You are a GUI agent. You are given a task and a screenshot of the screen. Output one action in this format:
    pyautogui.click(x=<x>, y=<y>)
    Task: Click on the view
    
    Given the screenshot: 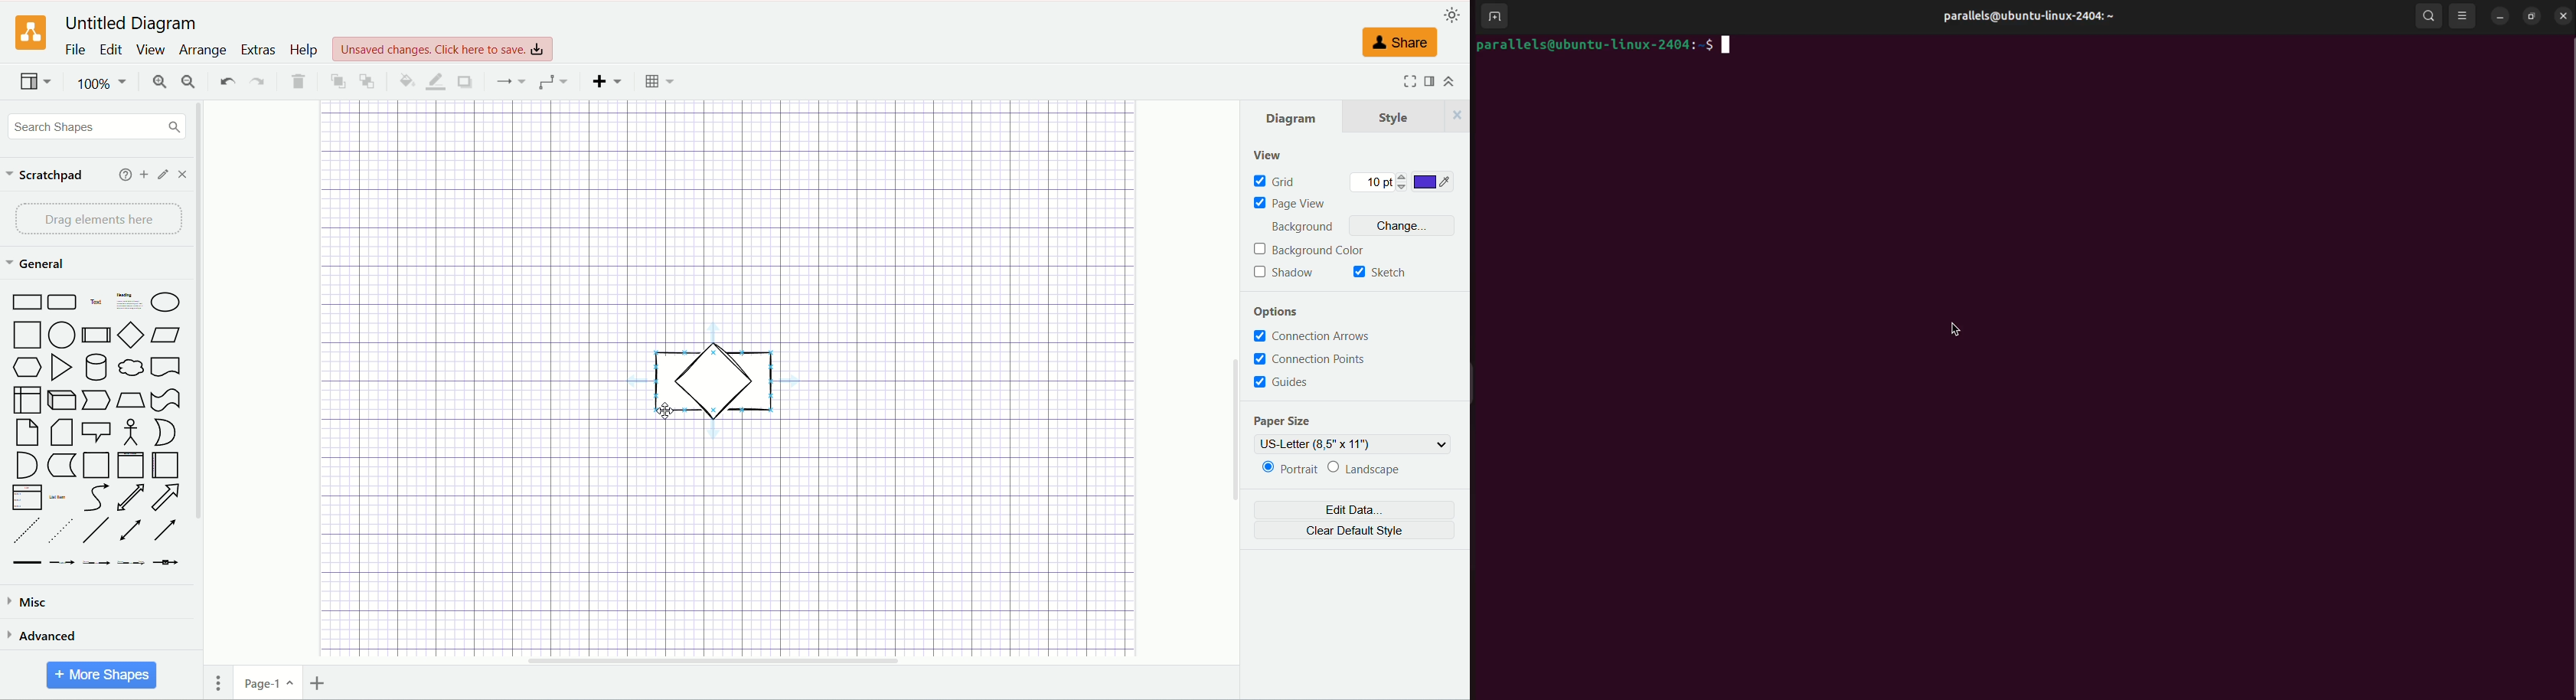 What is the action you would take?
    pyautogui.click(x=34, y=81)
    